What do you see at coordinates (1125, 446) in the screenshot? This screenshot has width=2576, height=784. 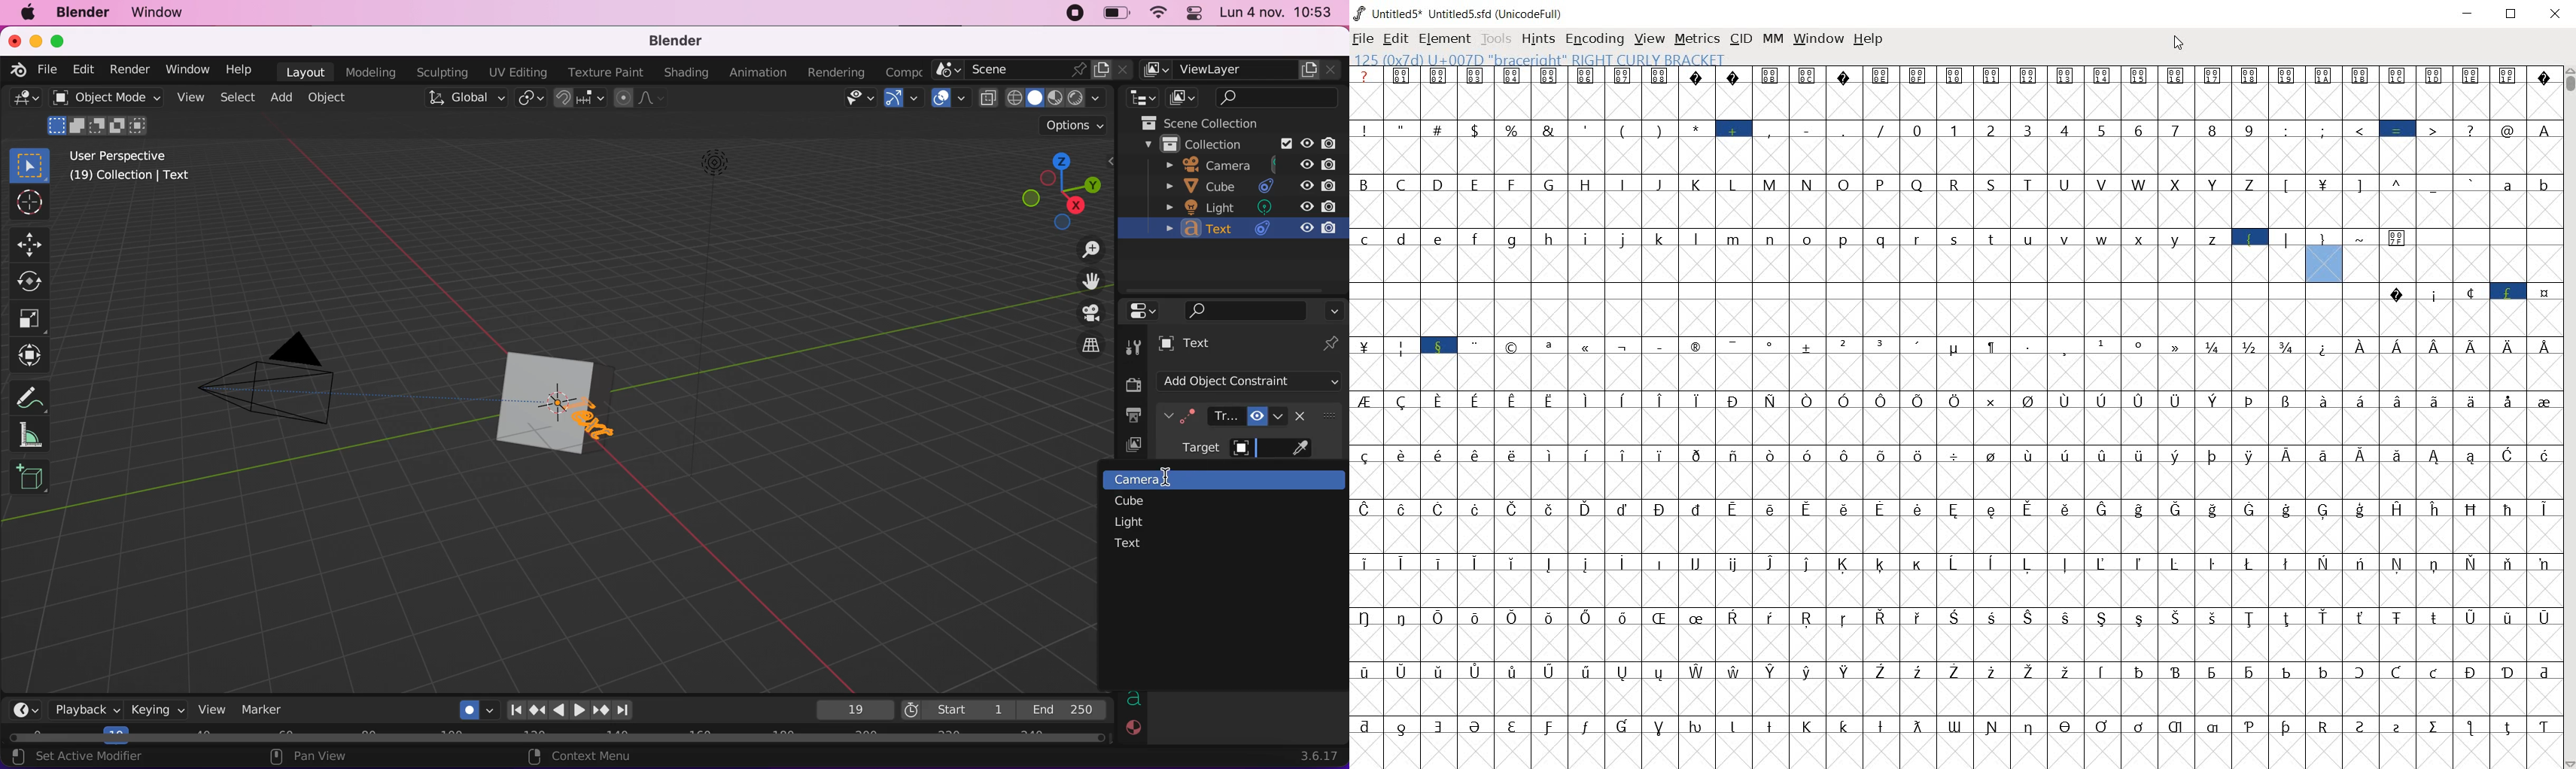 I see `viewlayer` at bounding box center [1125, 446].